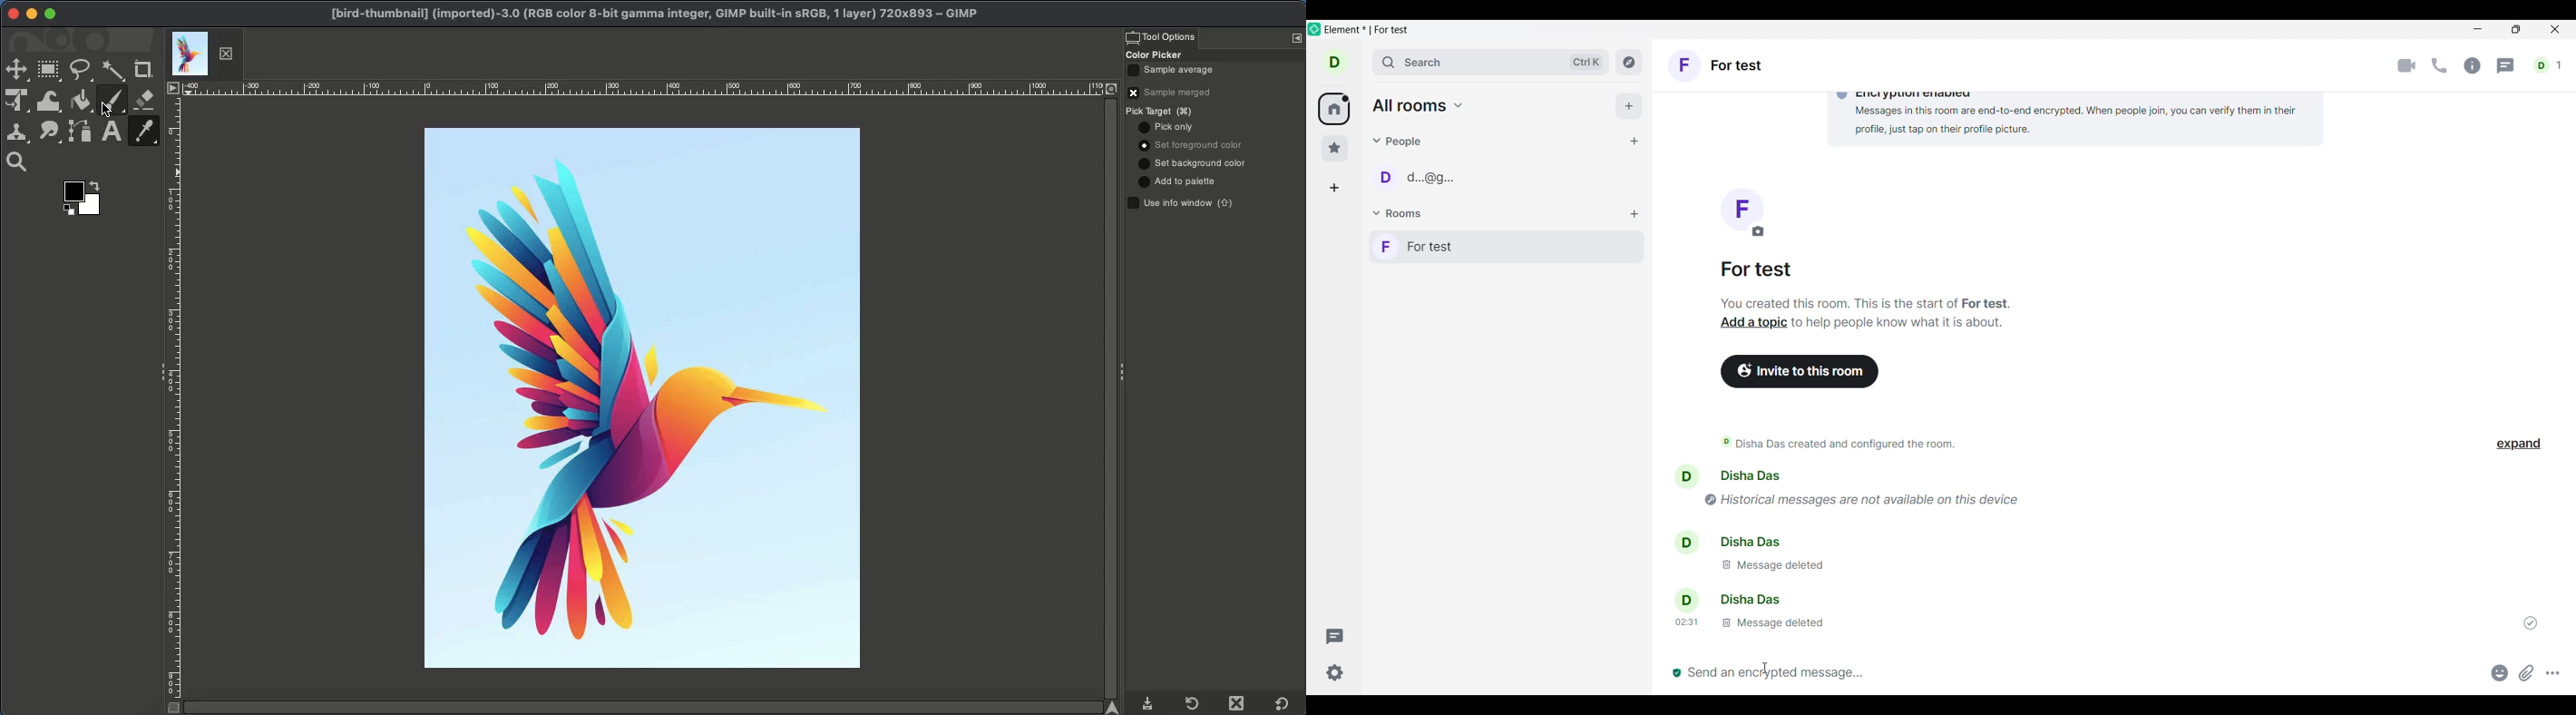  What do you see at coordinates (1193, 145) in the screenshot?
I see `Set foreground color` at bounding box center [1193, 145].